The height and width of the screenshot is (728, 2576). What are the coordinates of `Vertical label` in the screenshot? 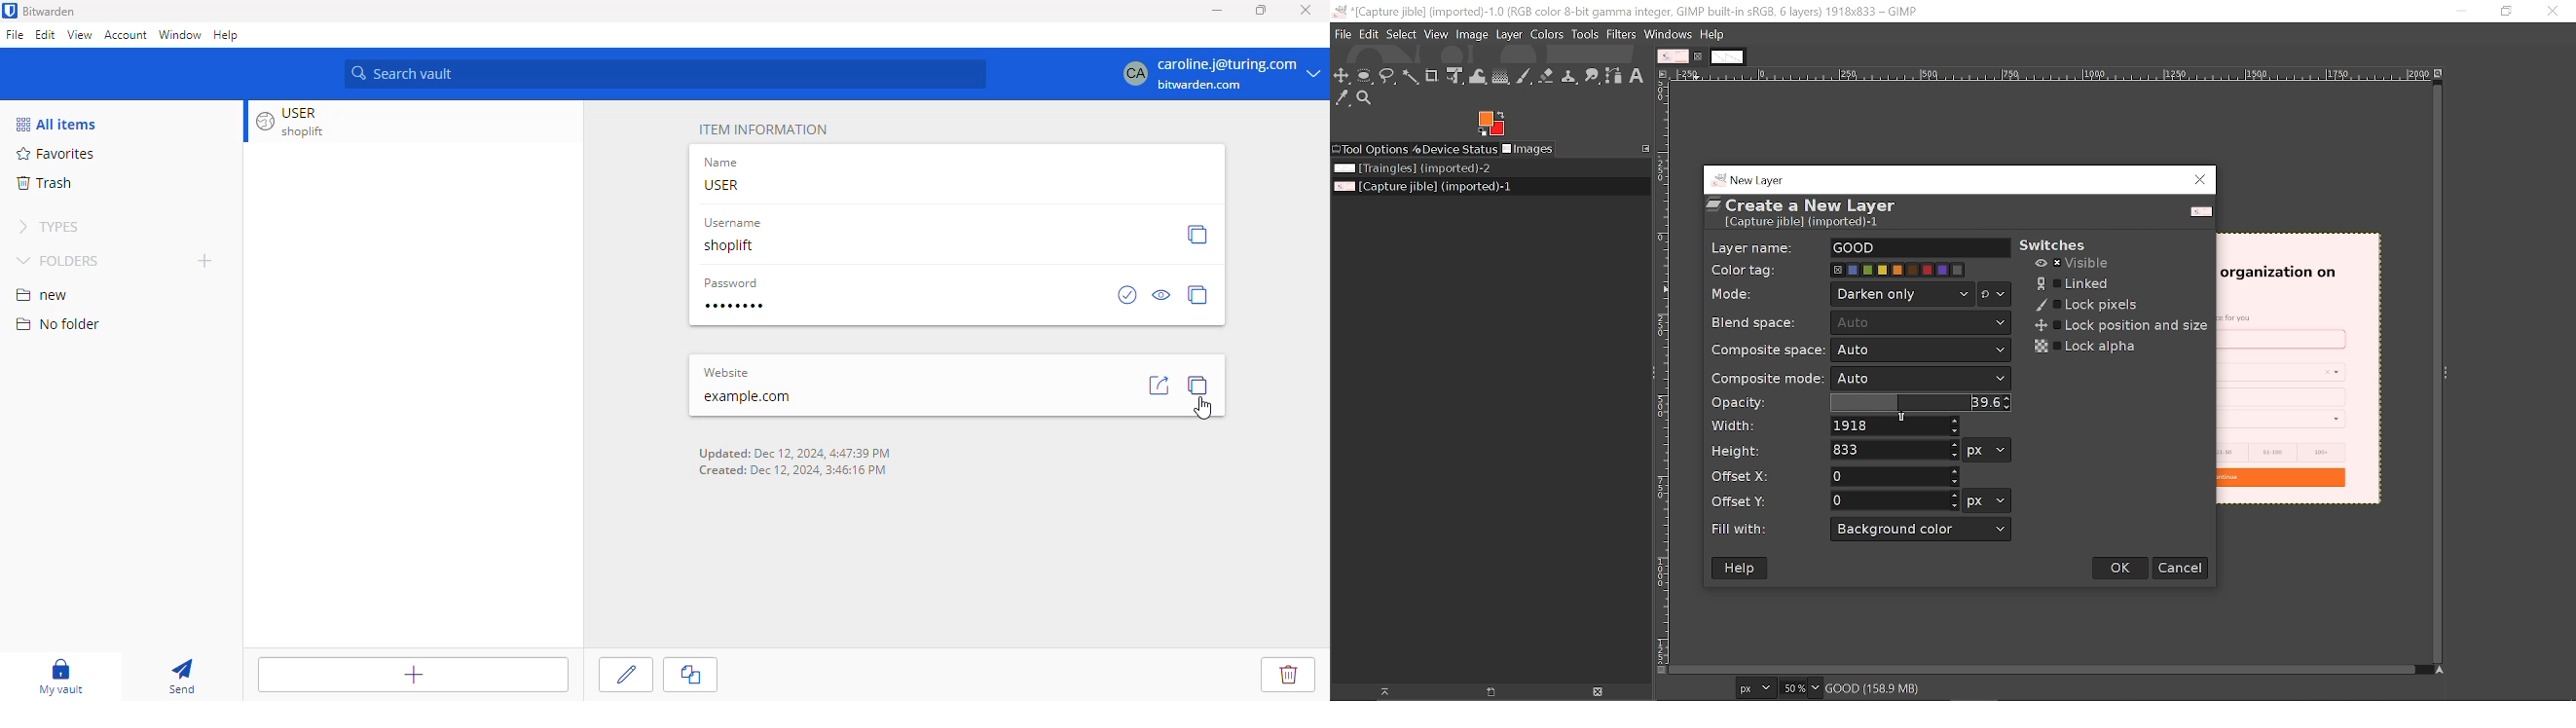 It's located at (1663, 373).